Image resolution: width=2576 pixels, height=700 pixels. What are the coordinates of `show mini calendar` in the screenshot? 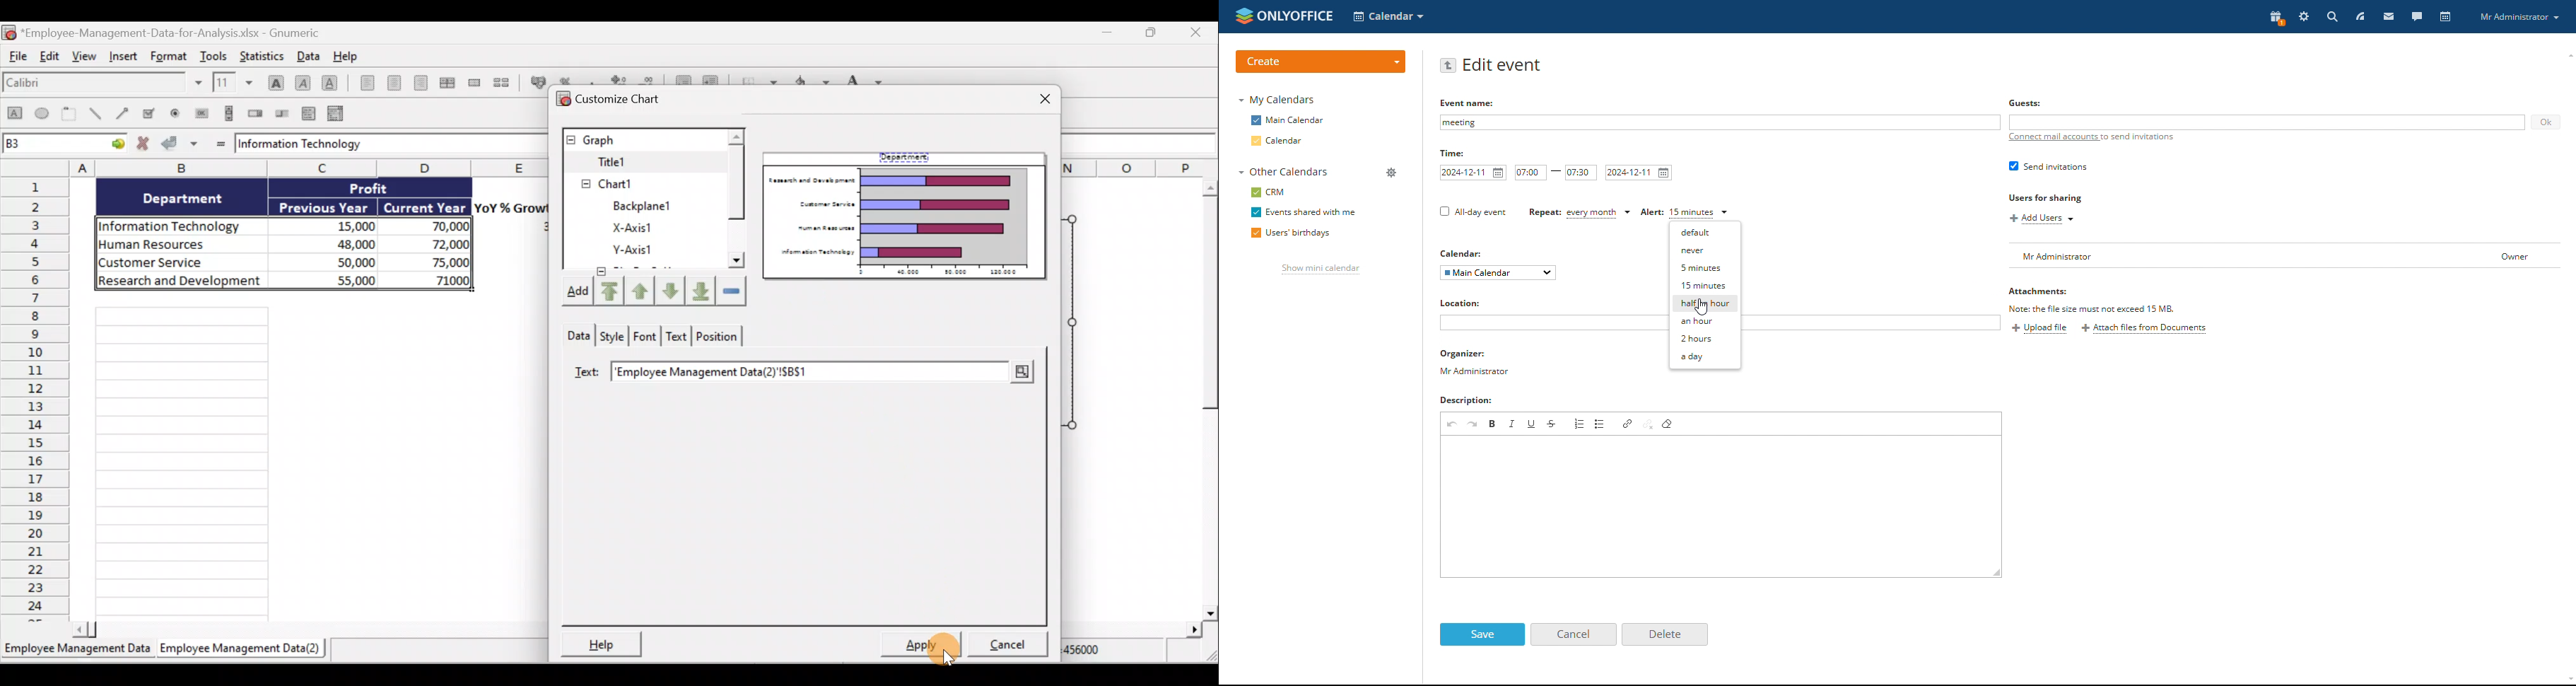 It's located at (1321, 270).